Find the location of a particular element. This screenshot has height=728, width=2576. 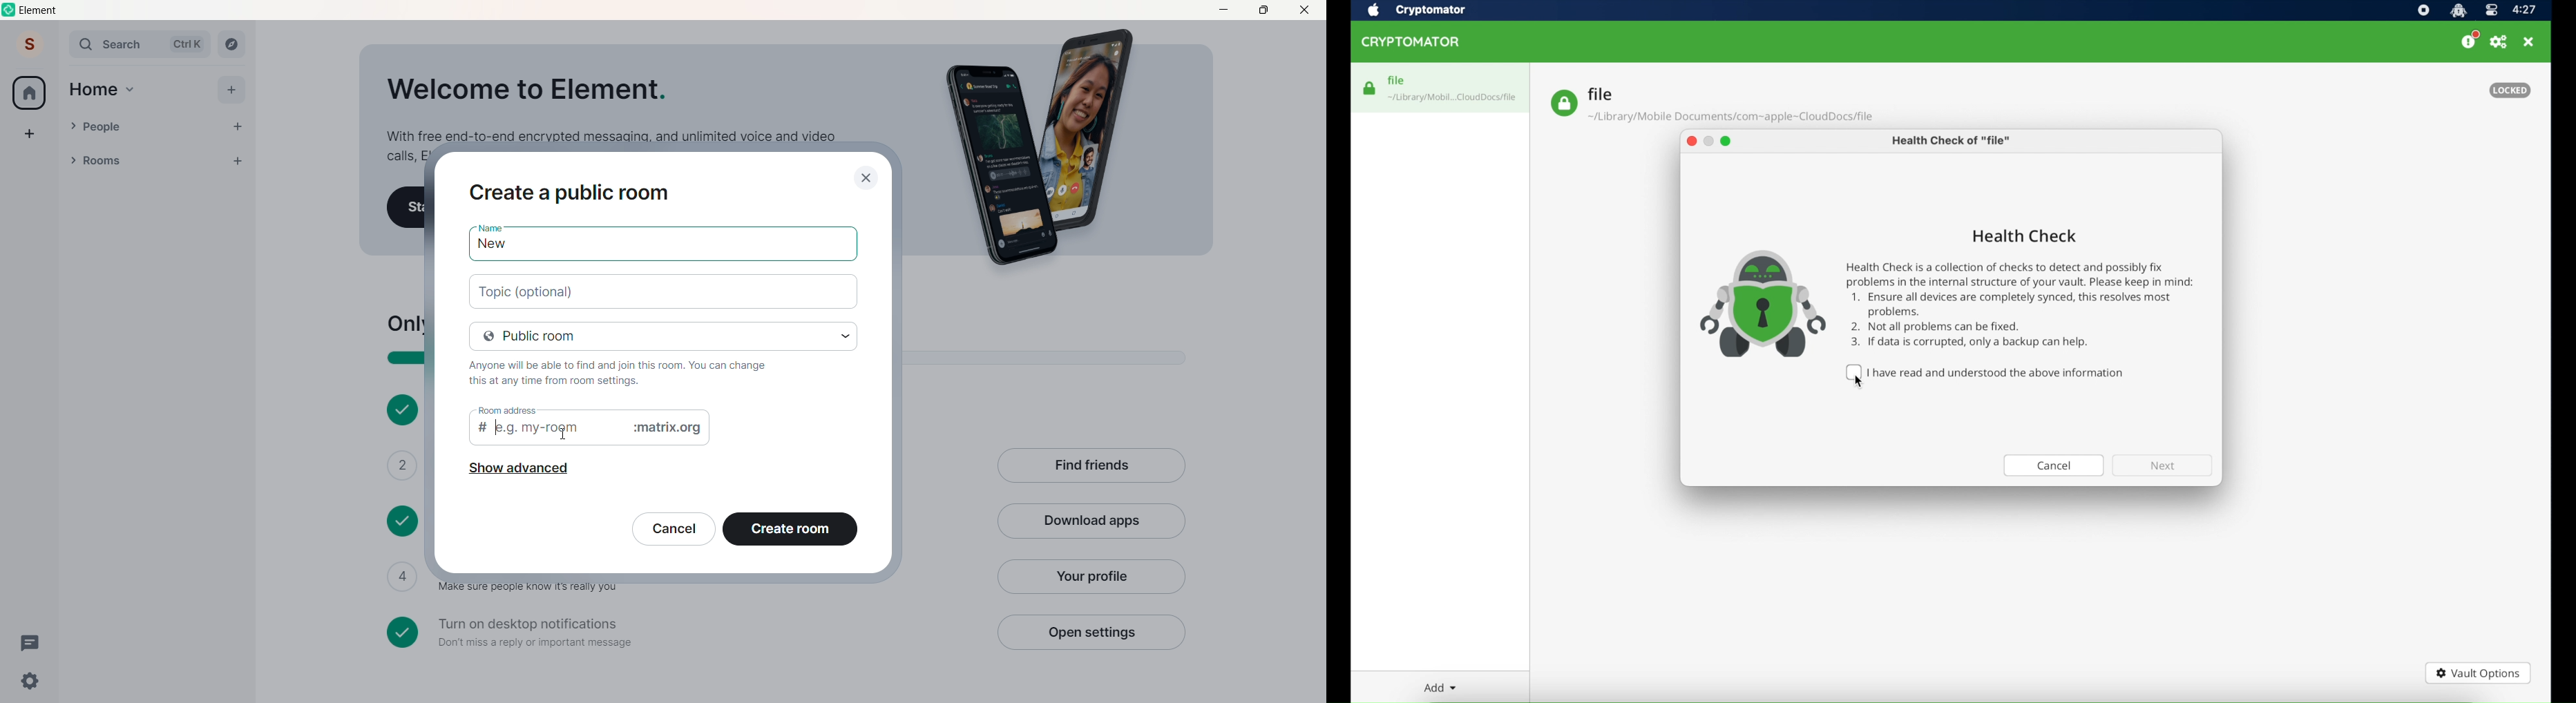

vault options is located at coordinates (2479, 673).